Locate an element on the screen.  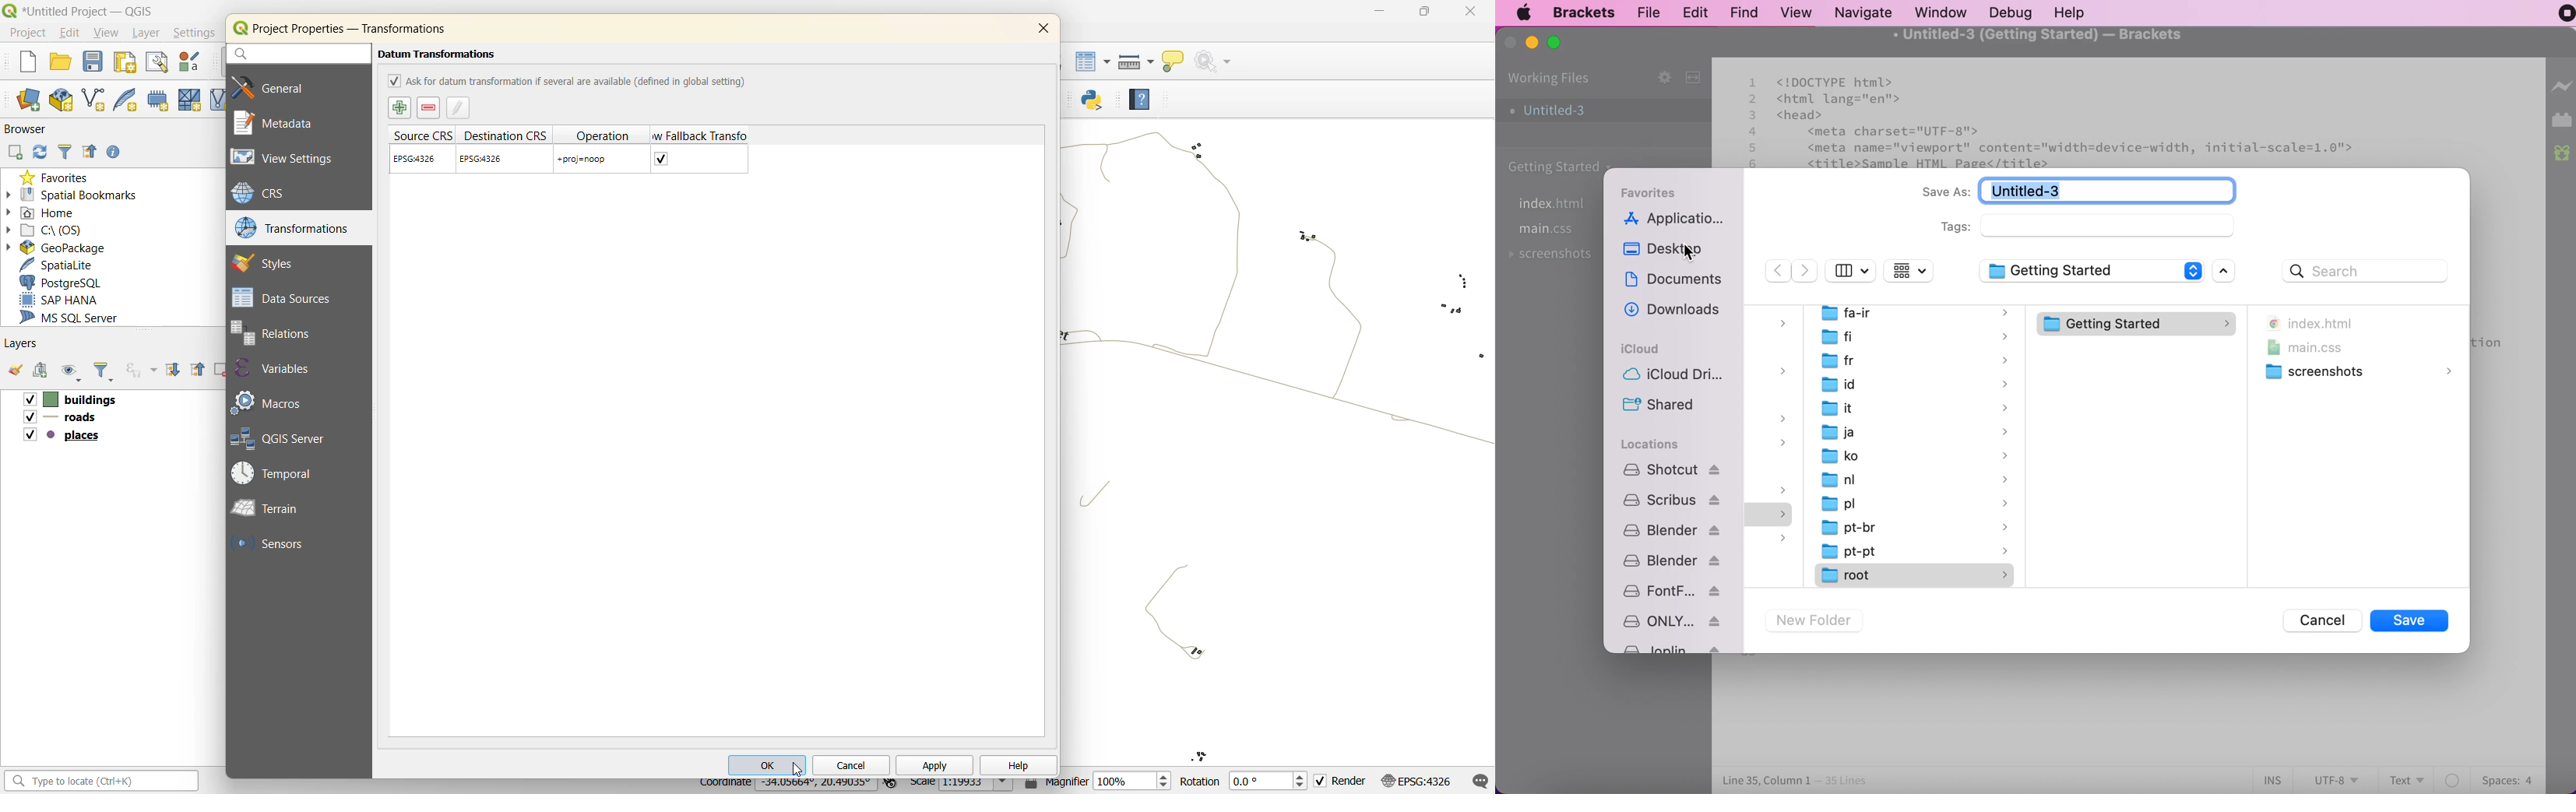
documents is located at coordinates (1677, 280).